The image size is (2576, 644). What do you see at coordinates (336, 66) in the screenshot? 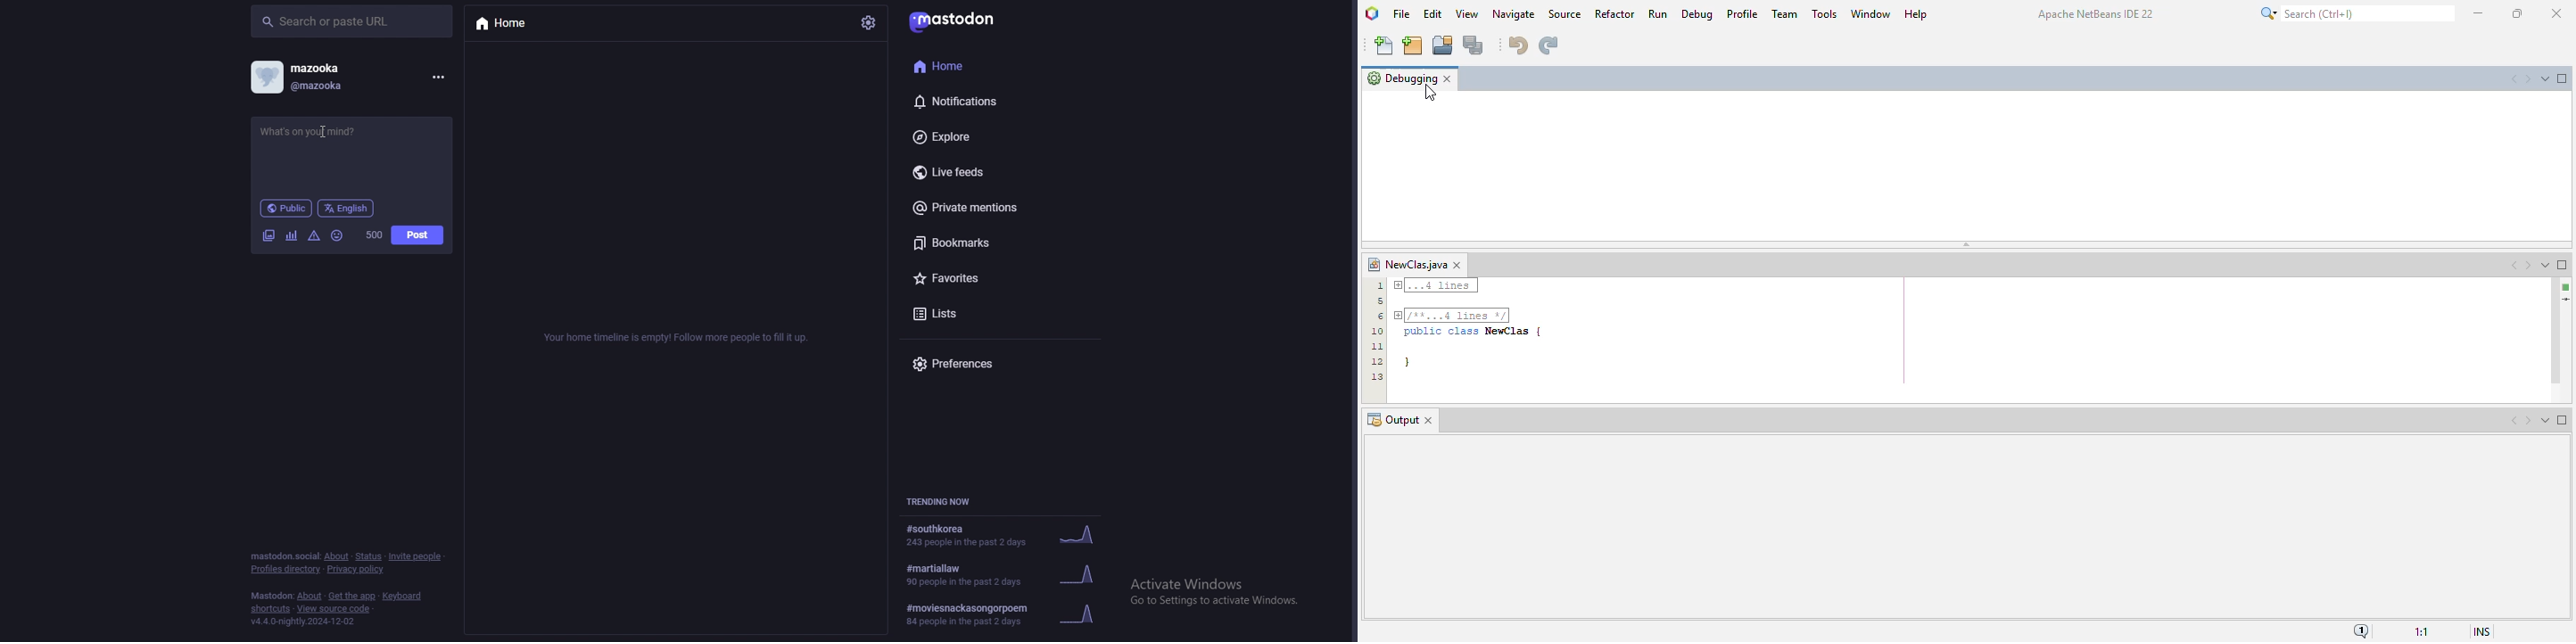
I see `mazooka` at bounding box center [336, 66].